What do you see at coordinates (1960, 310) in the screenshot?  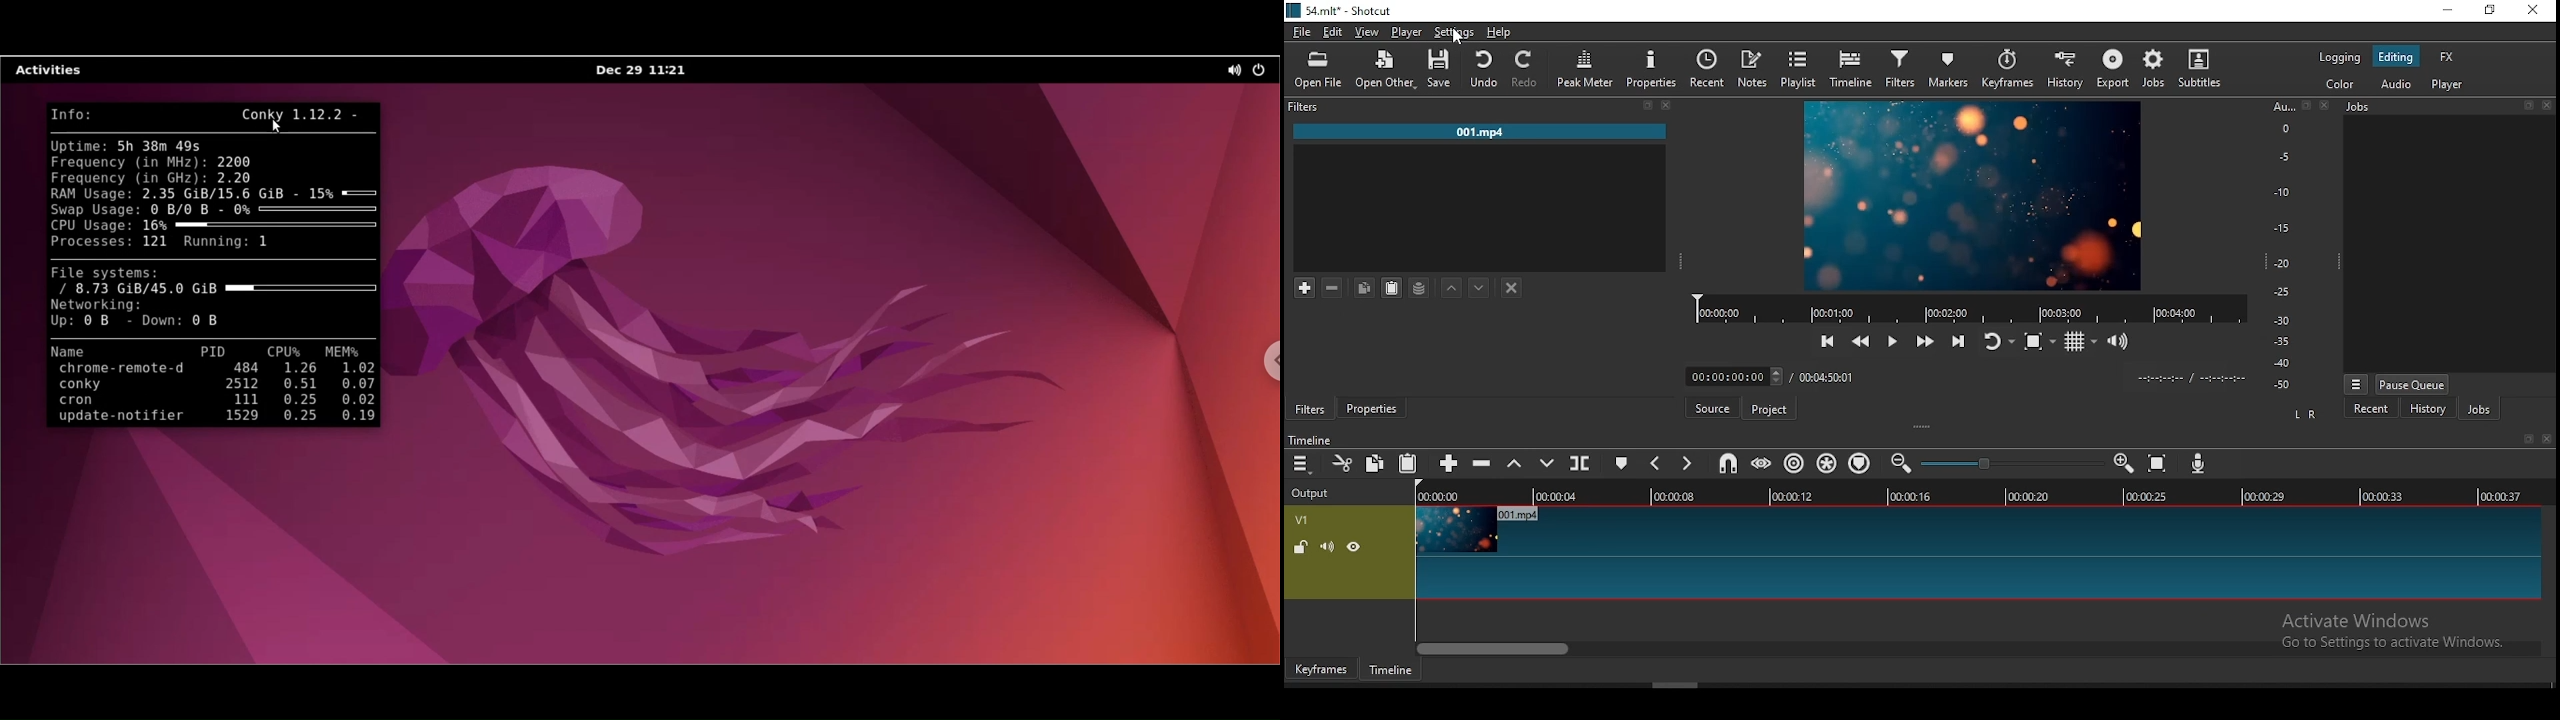 I see `record` at bounding box center [1960, 310].